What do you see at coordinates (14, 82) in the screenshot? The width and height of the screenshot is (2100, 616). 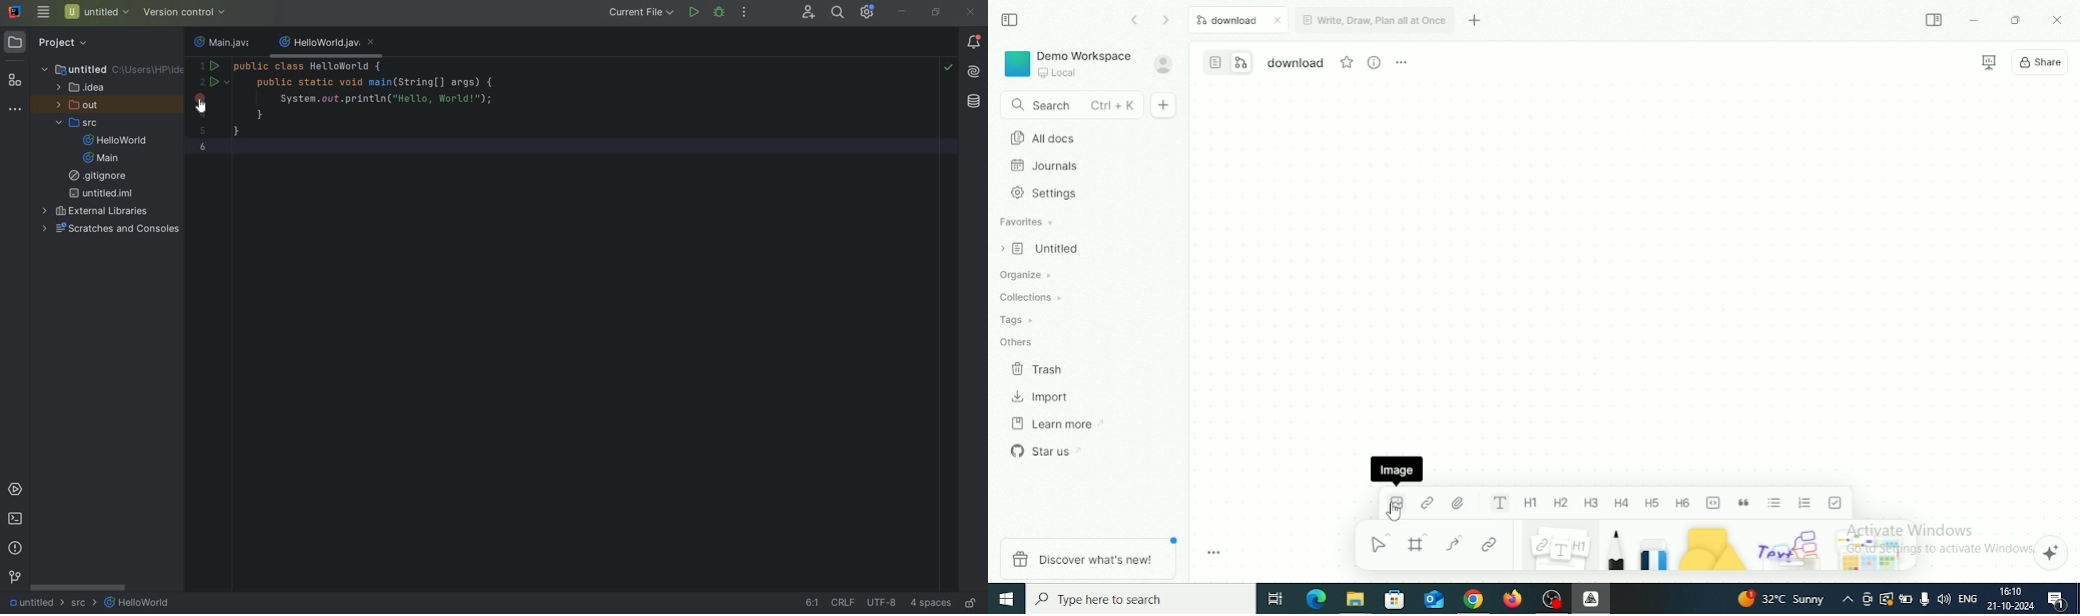 I see `structure` at bounding box center [14, 82].